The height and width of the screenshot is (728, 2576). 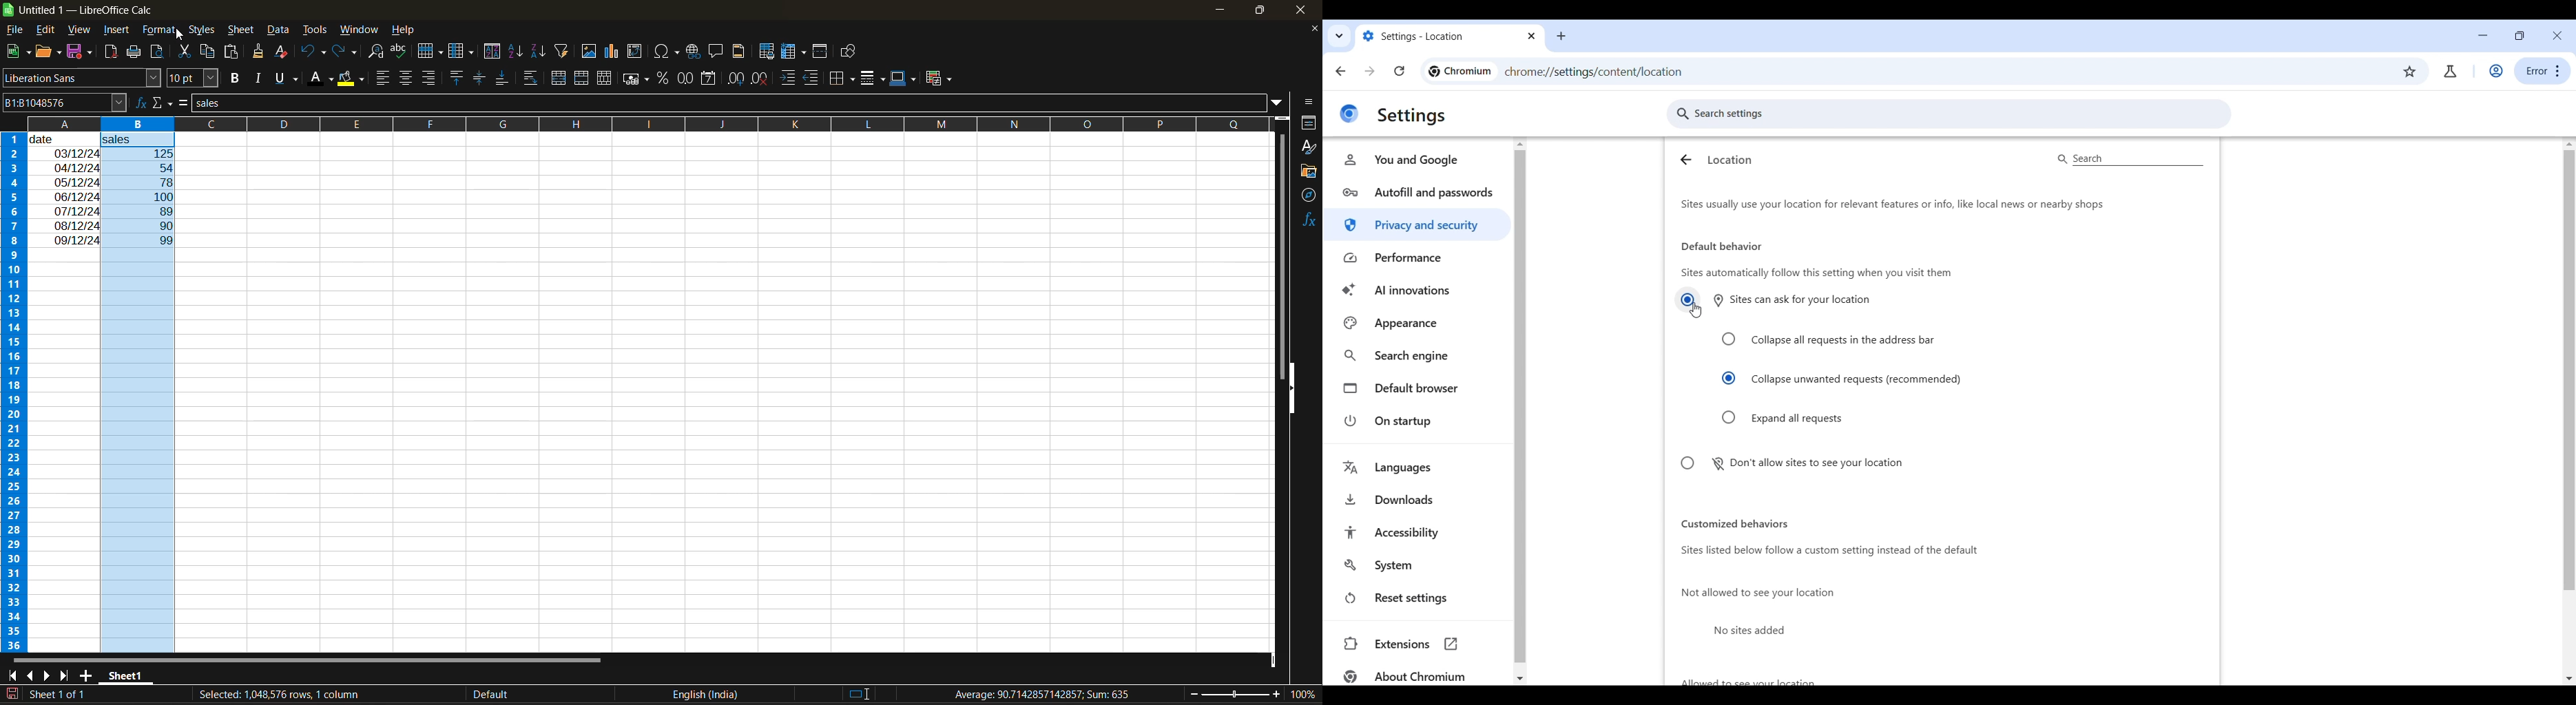 I want to click on Quick slide to bottom, so click(x=1520, y=679).